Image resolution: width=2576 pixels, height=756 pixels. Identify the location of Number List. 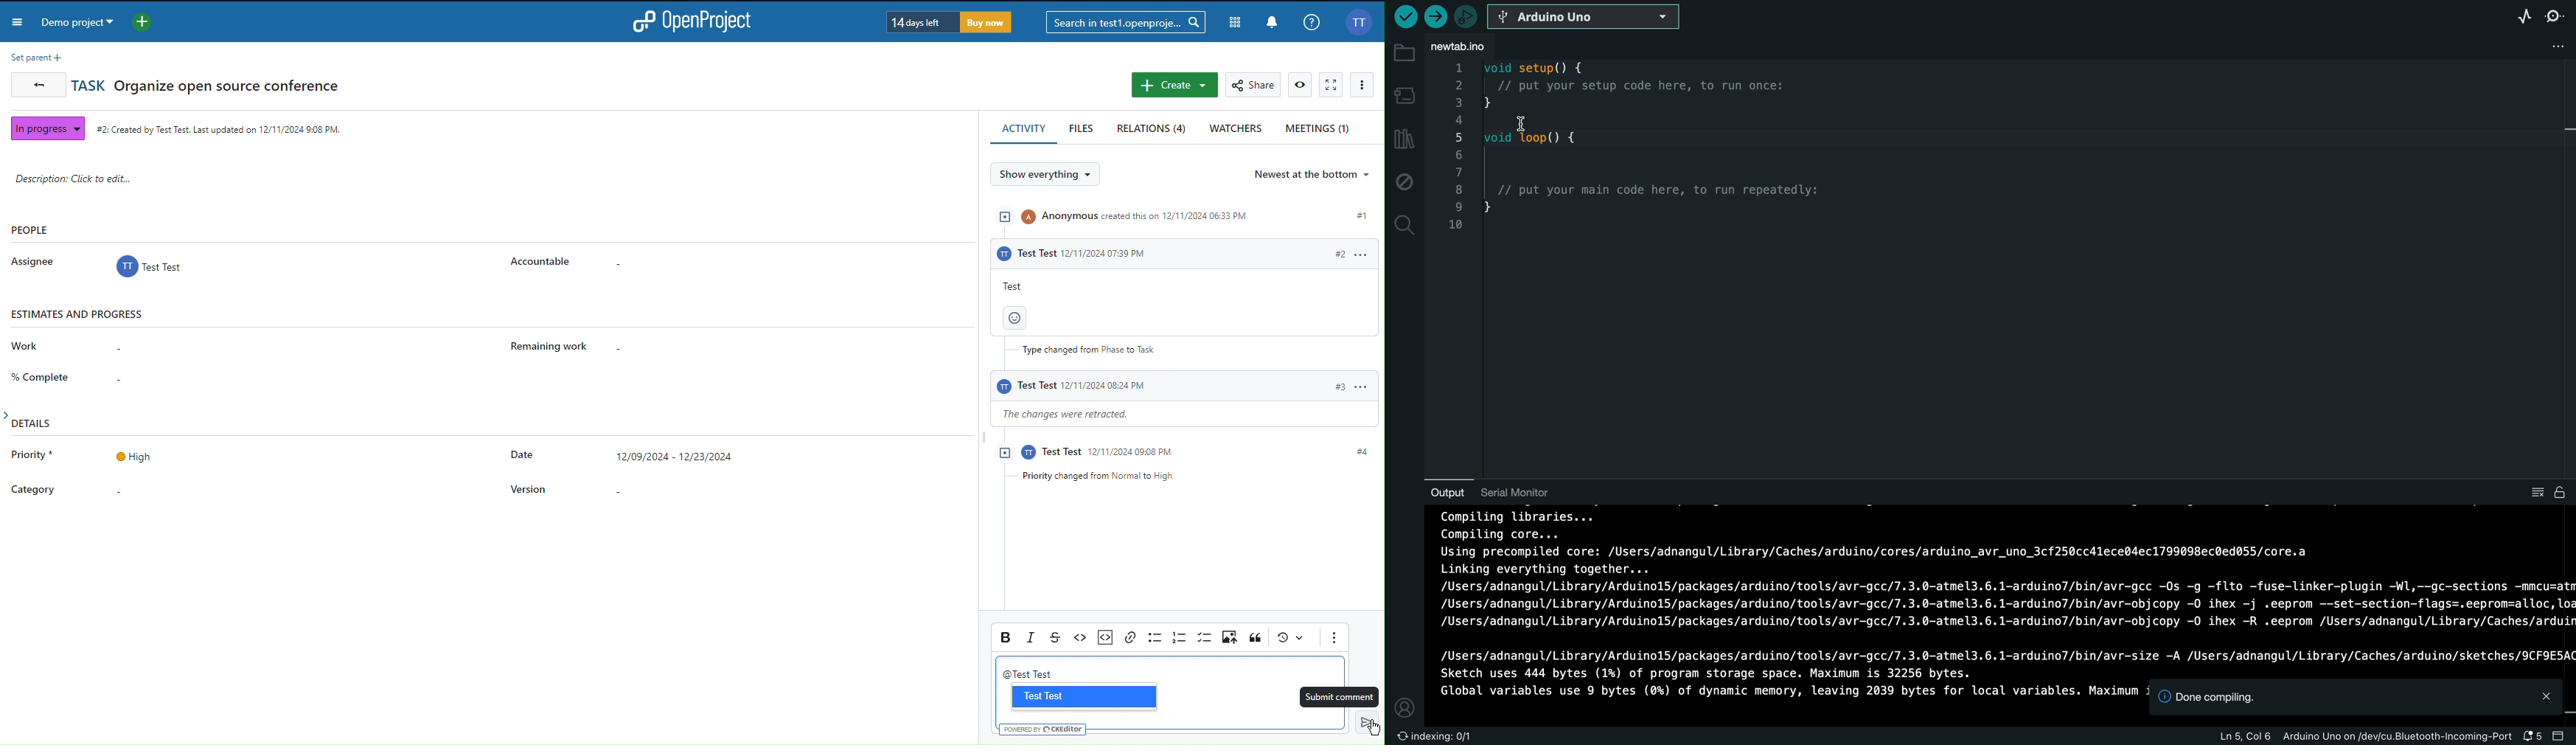
(1179, 637).